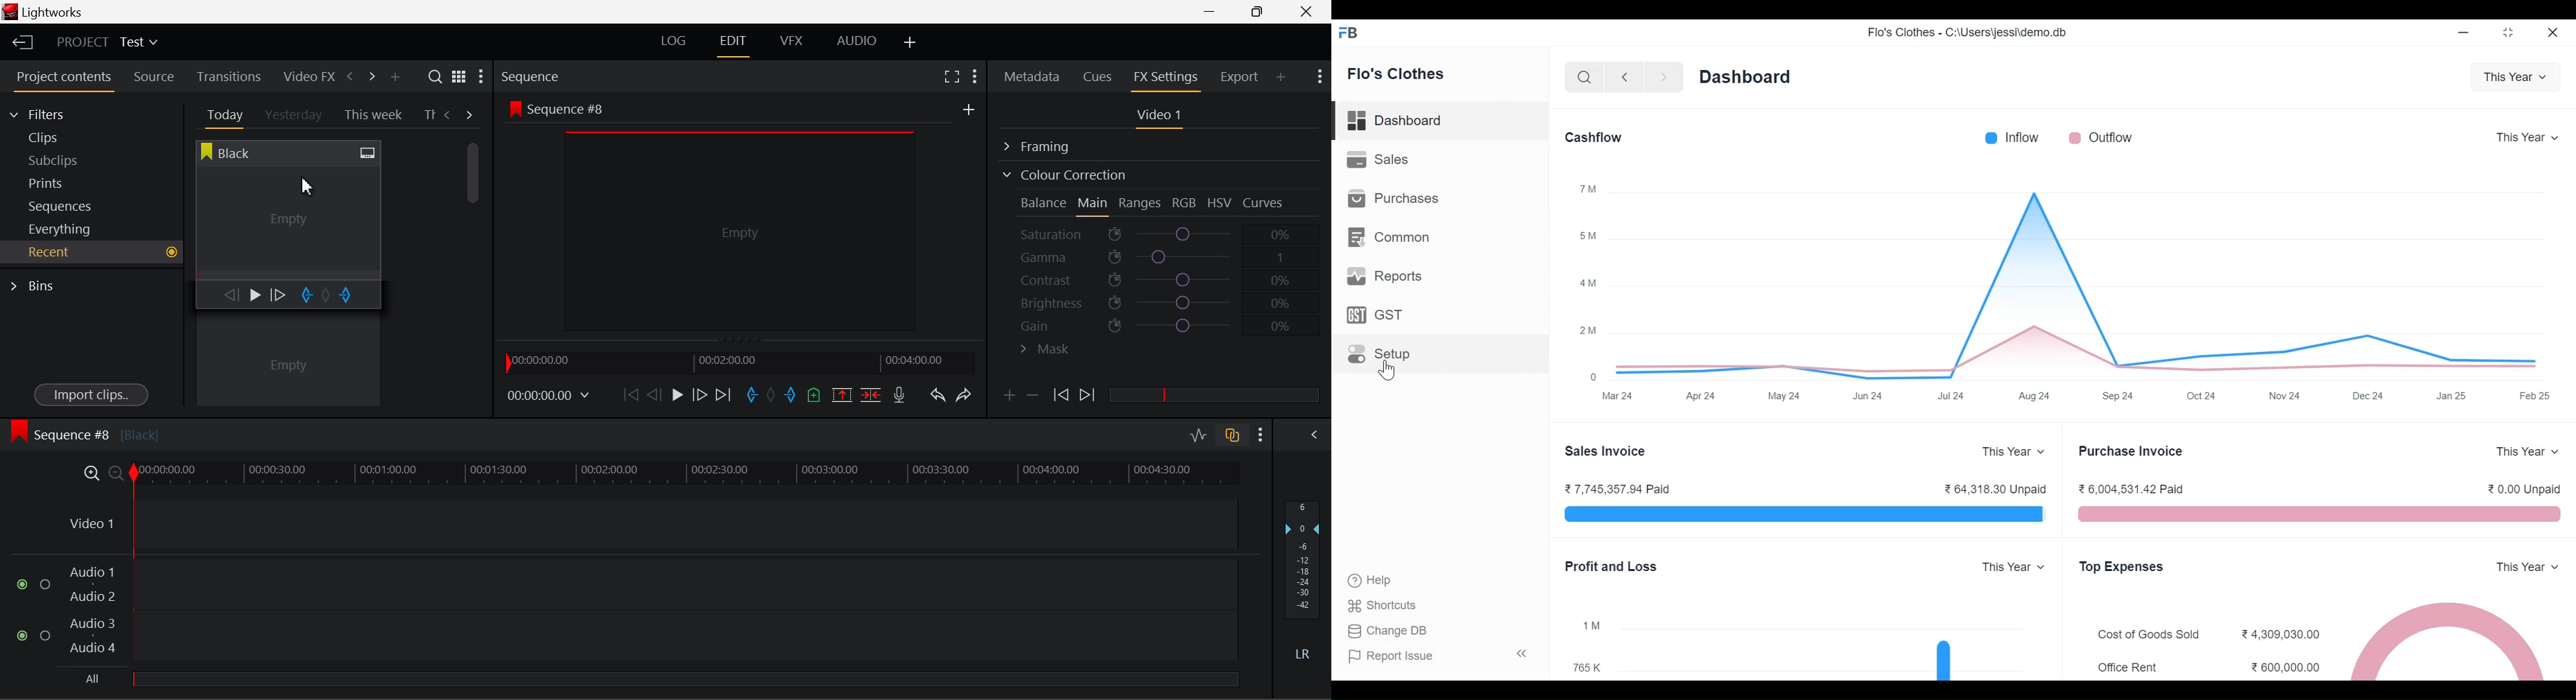 The width and height of the screenshot is (2576, 700). I want to click on 1M, so click(1591, 625).